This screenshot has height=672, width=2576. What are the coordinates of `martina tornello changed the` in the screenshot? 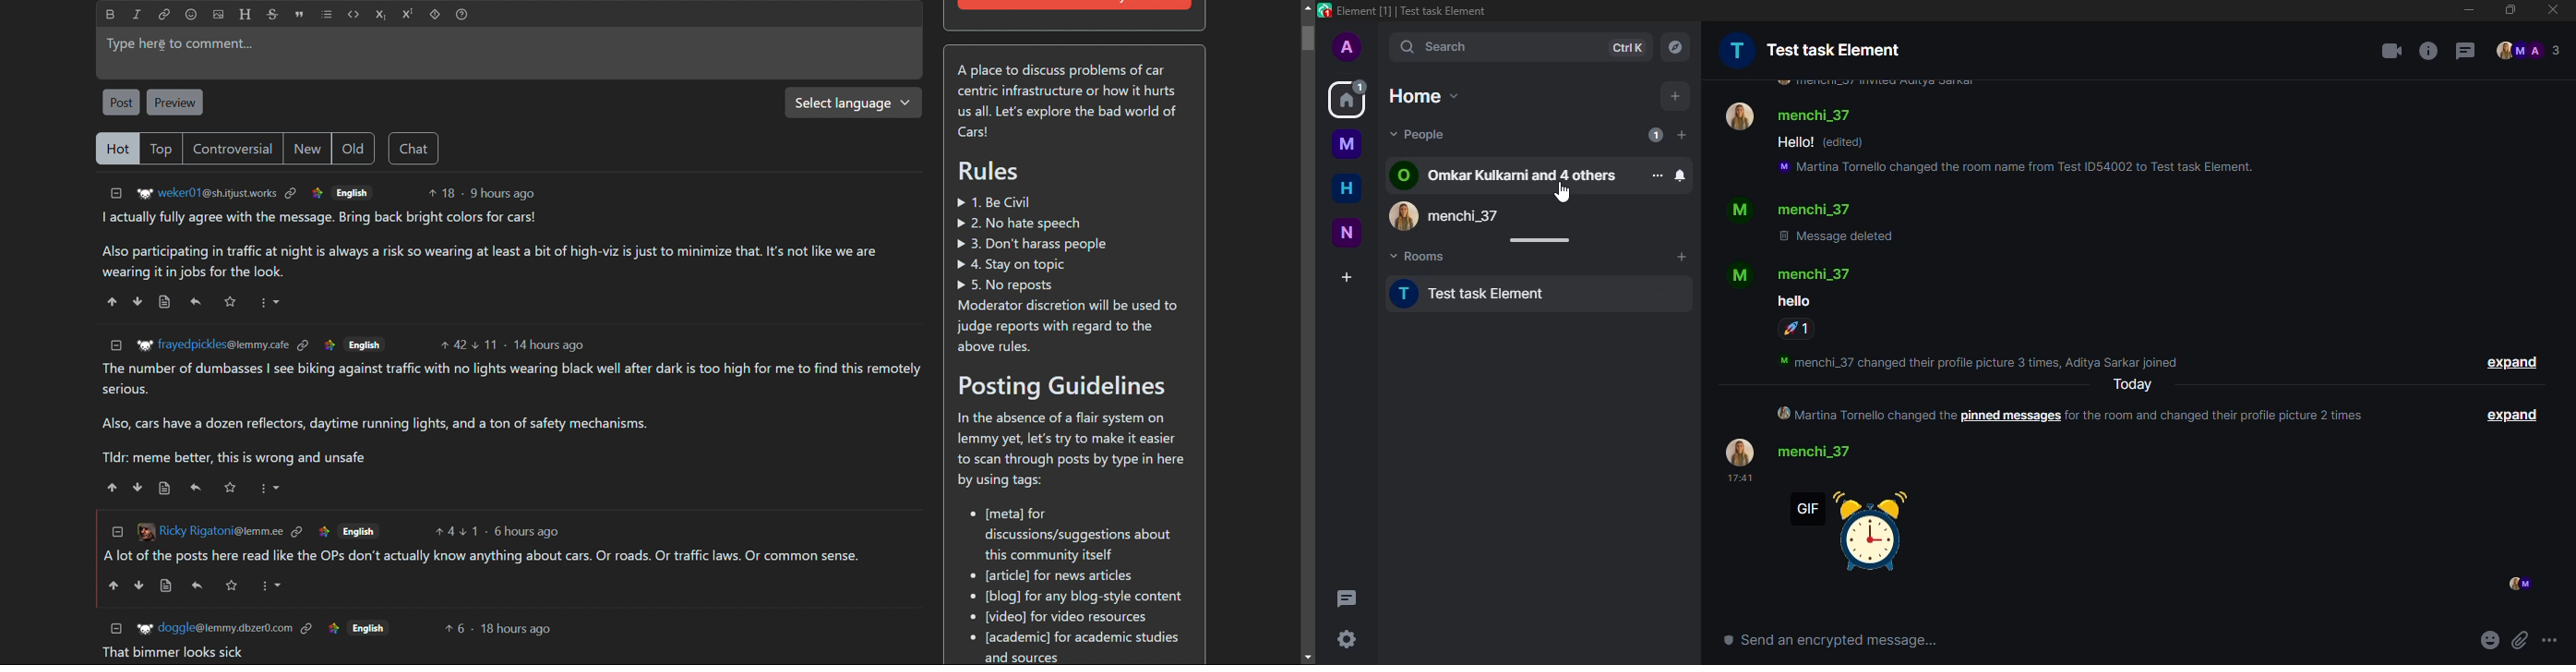 It's located at (1866, 414).